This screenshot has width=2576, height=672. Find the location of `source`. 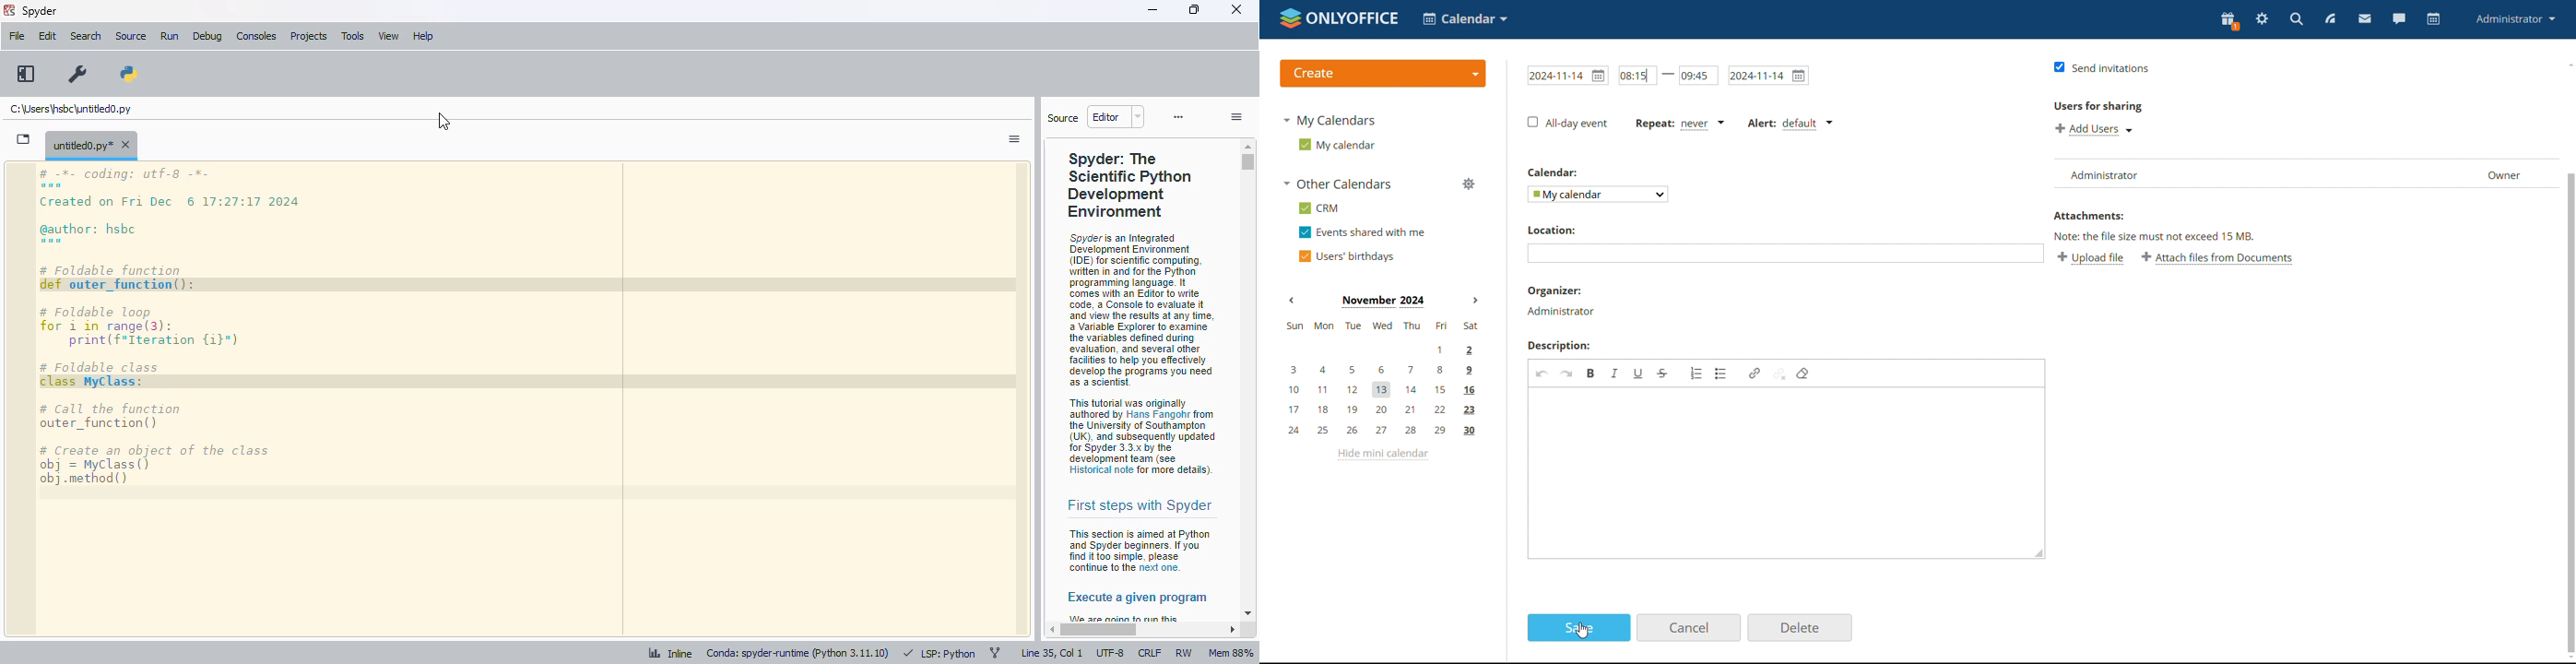

source is located at coordinates (1063, 117).